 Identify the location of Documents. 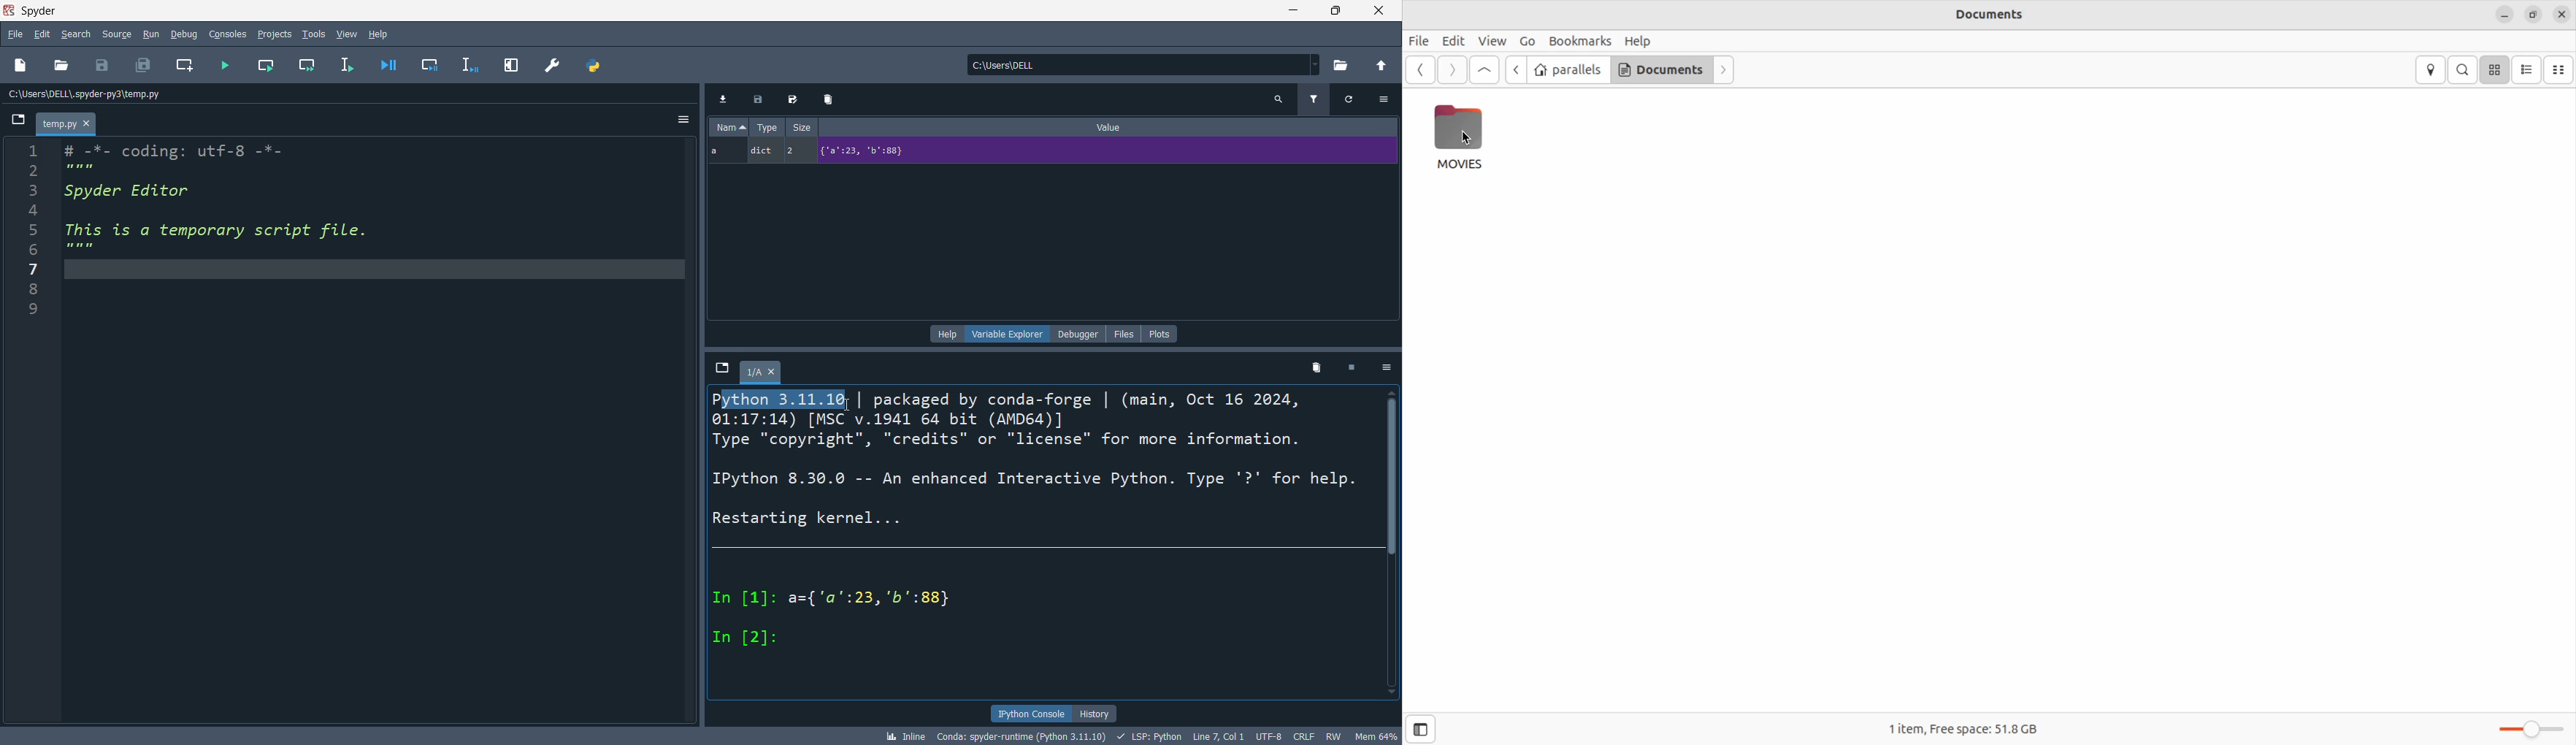
(1664, 70).